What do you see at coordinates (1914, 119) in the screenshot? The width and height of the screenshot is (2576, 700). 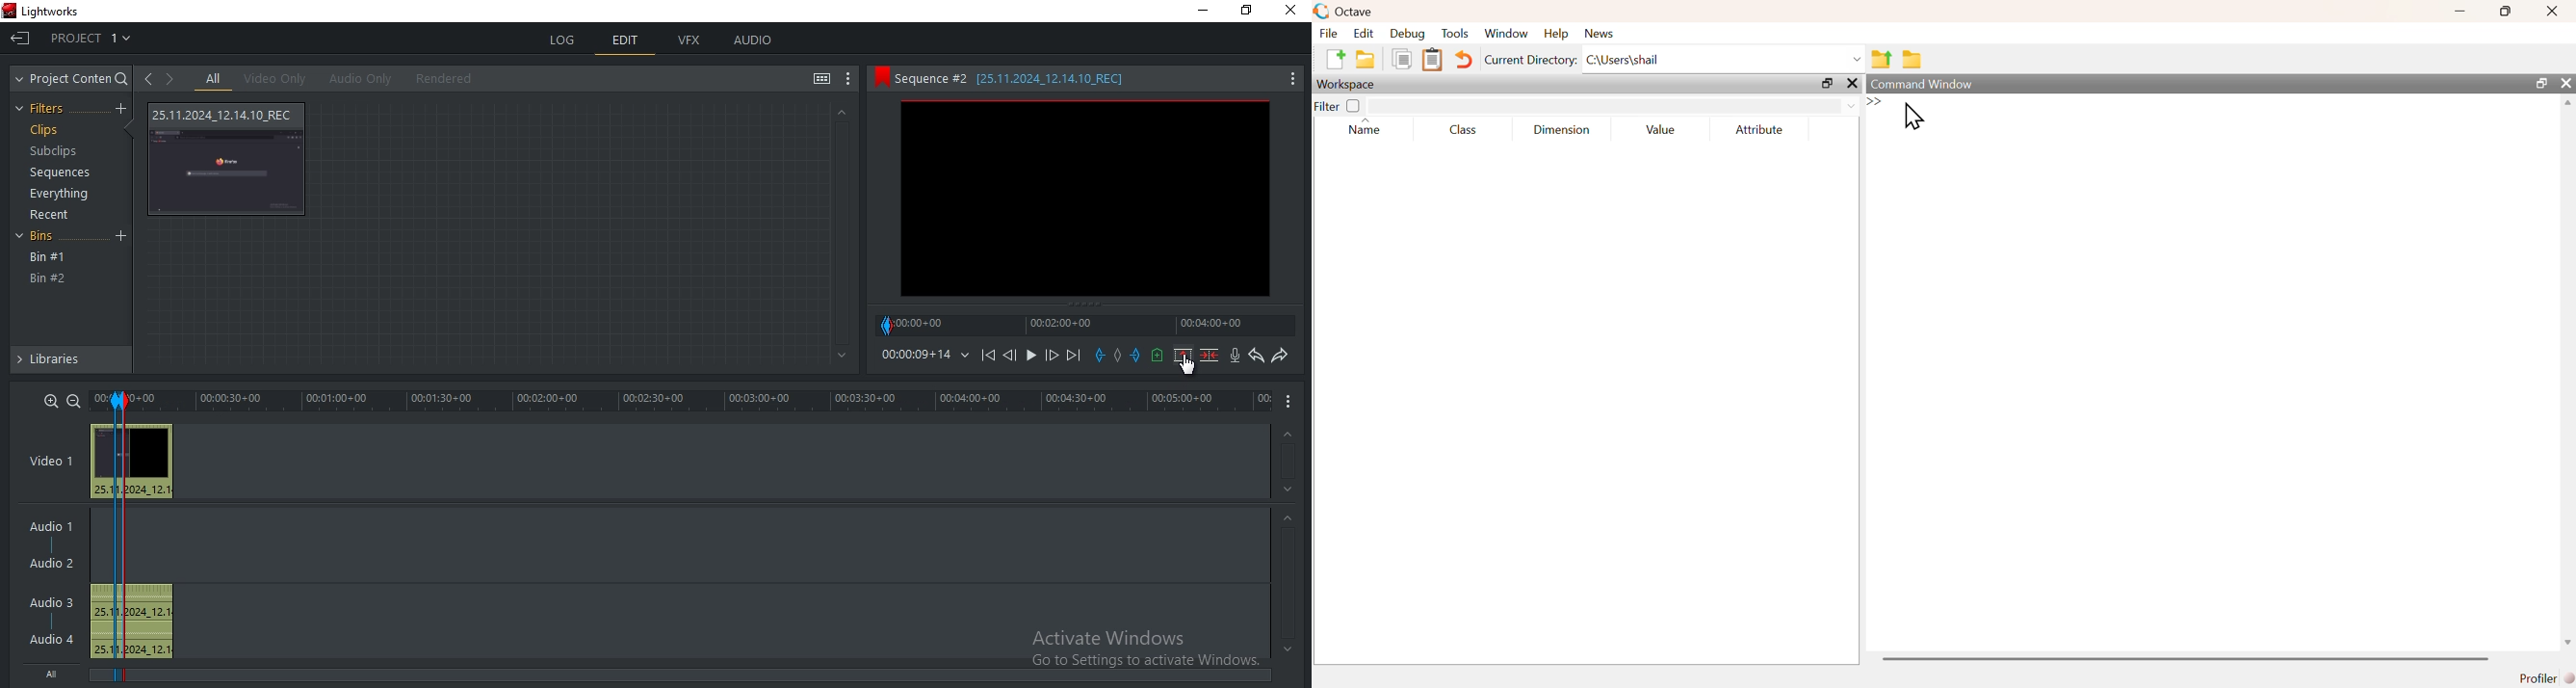 I see `cursor` at bounding box center [1914, 119].